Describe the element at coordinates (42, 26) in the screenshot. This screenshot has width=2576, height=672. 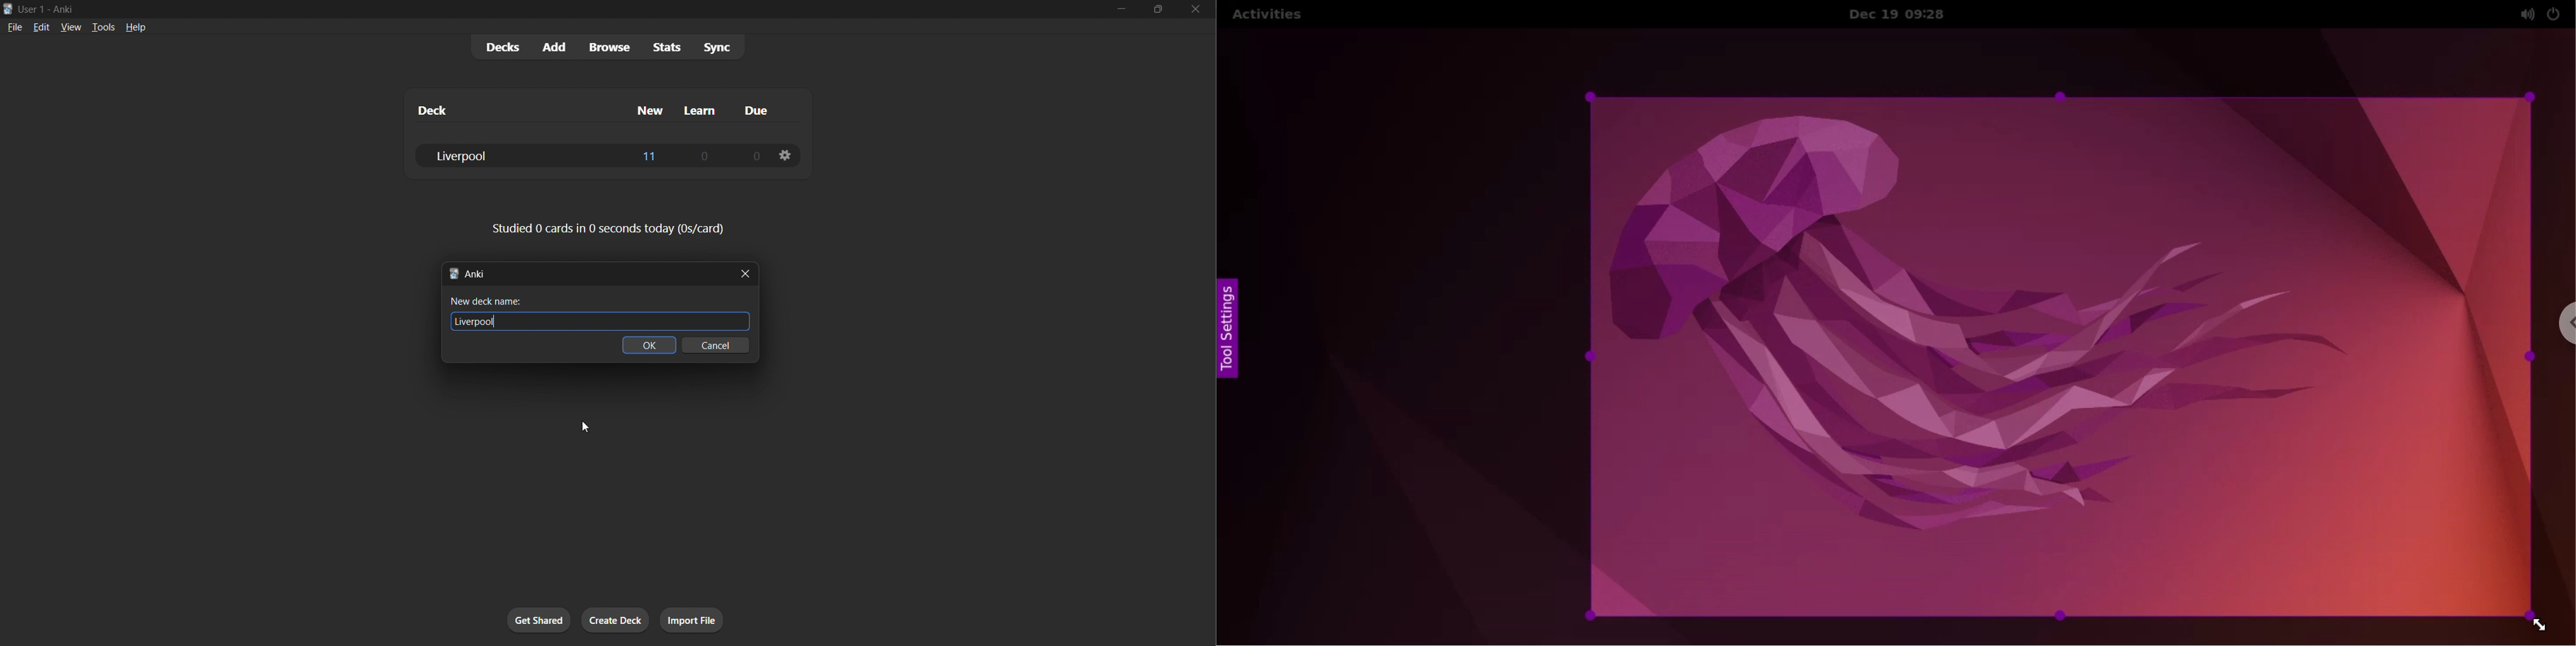
I see `edit` at that location.